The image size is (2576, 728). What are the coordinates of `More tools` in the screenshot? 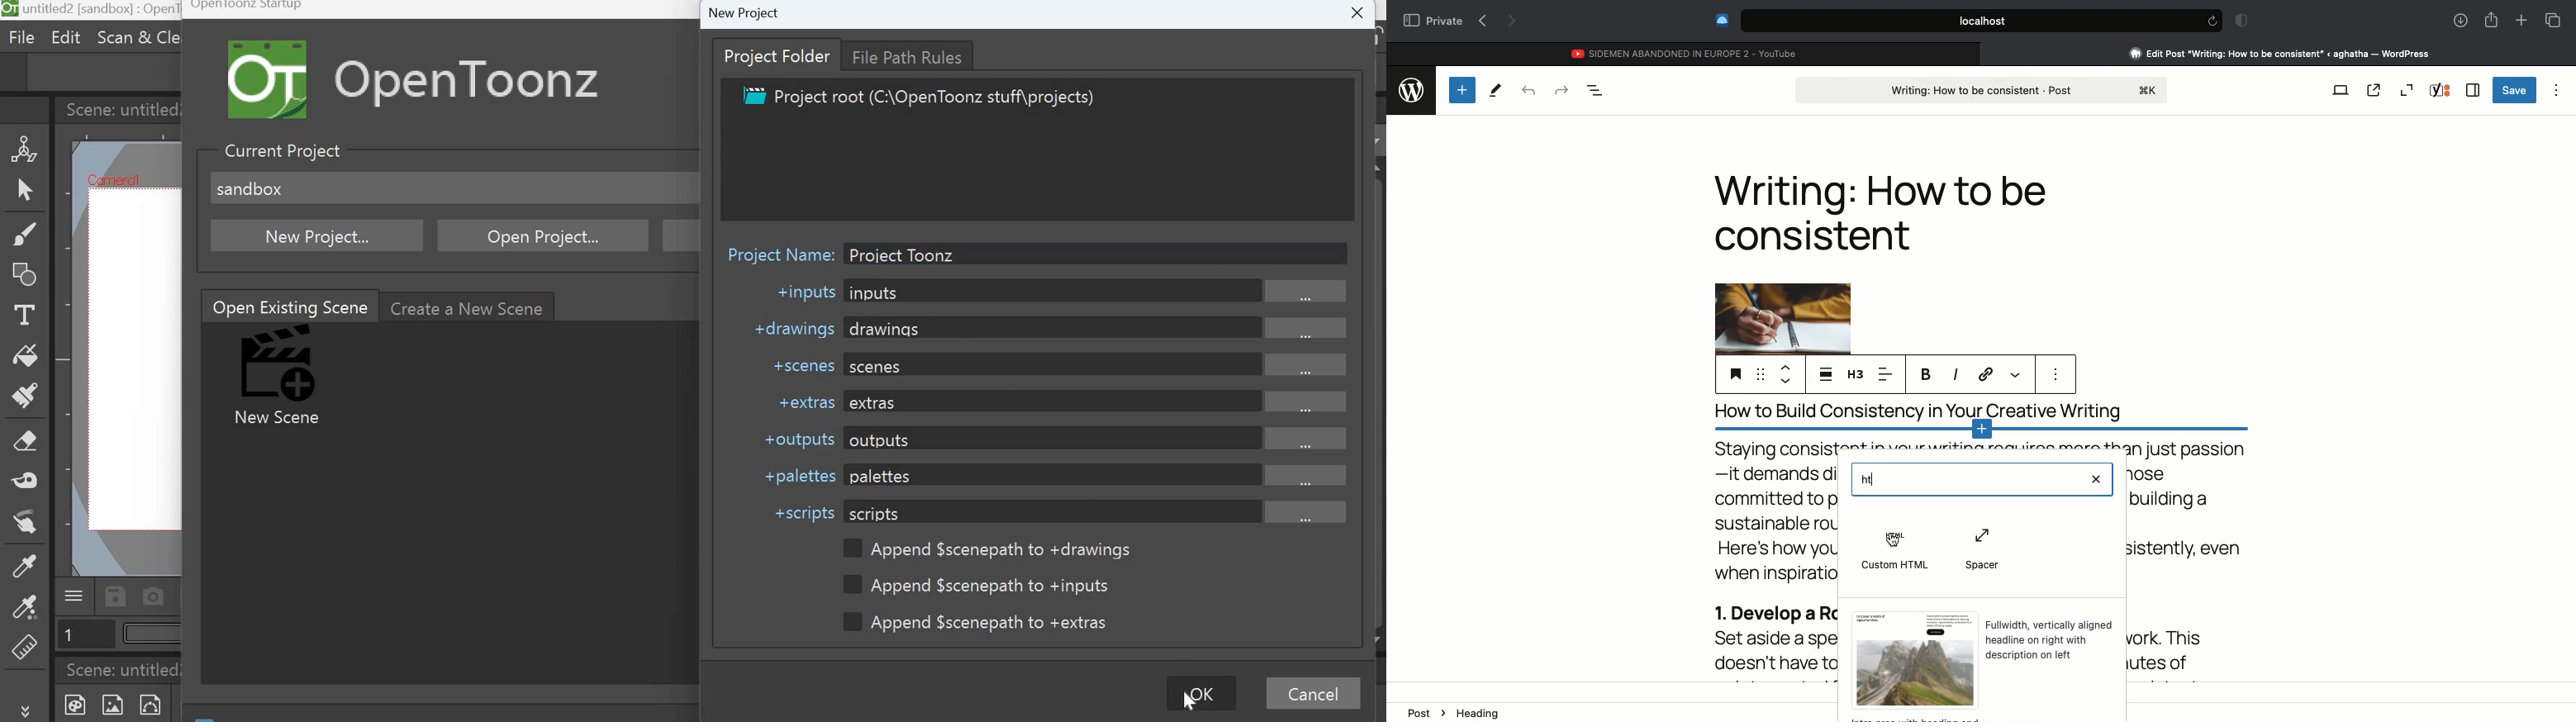 It's located at (27, 710).